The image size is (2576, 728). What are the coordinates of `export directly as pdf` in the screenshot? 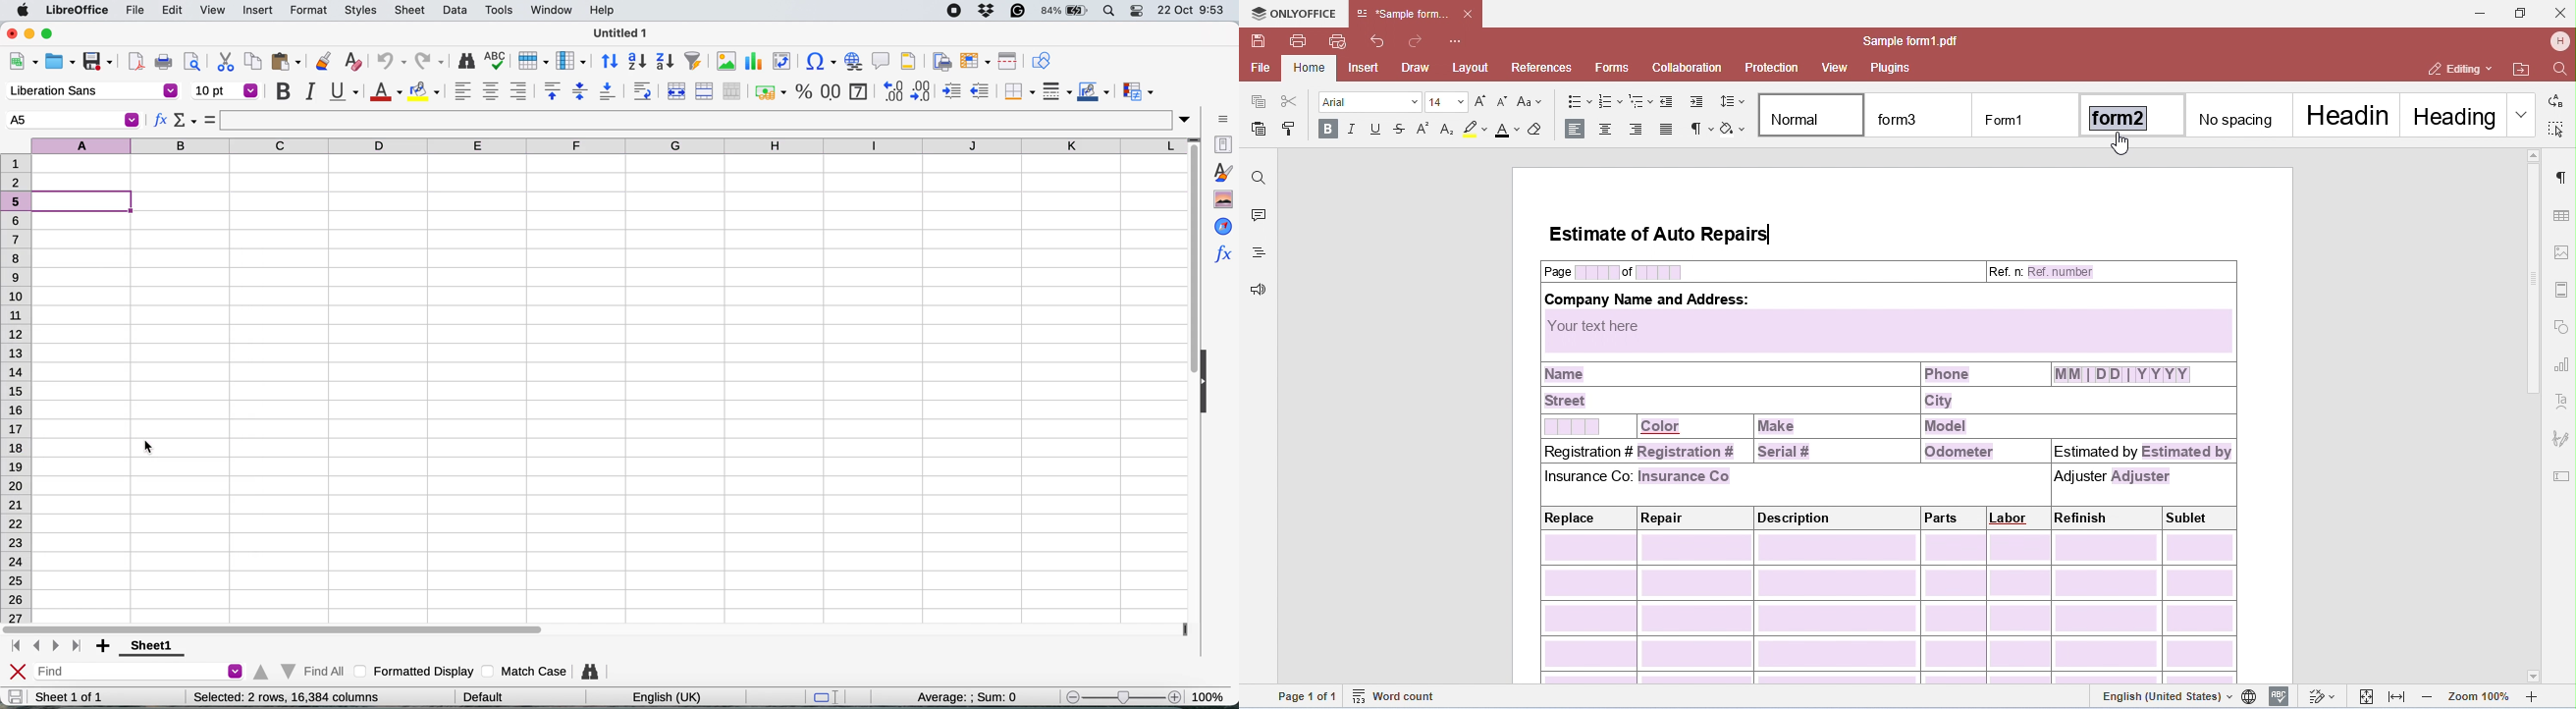 It's located at (137, 61).